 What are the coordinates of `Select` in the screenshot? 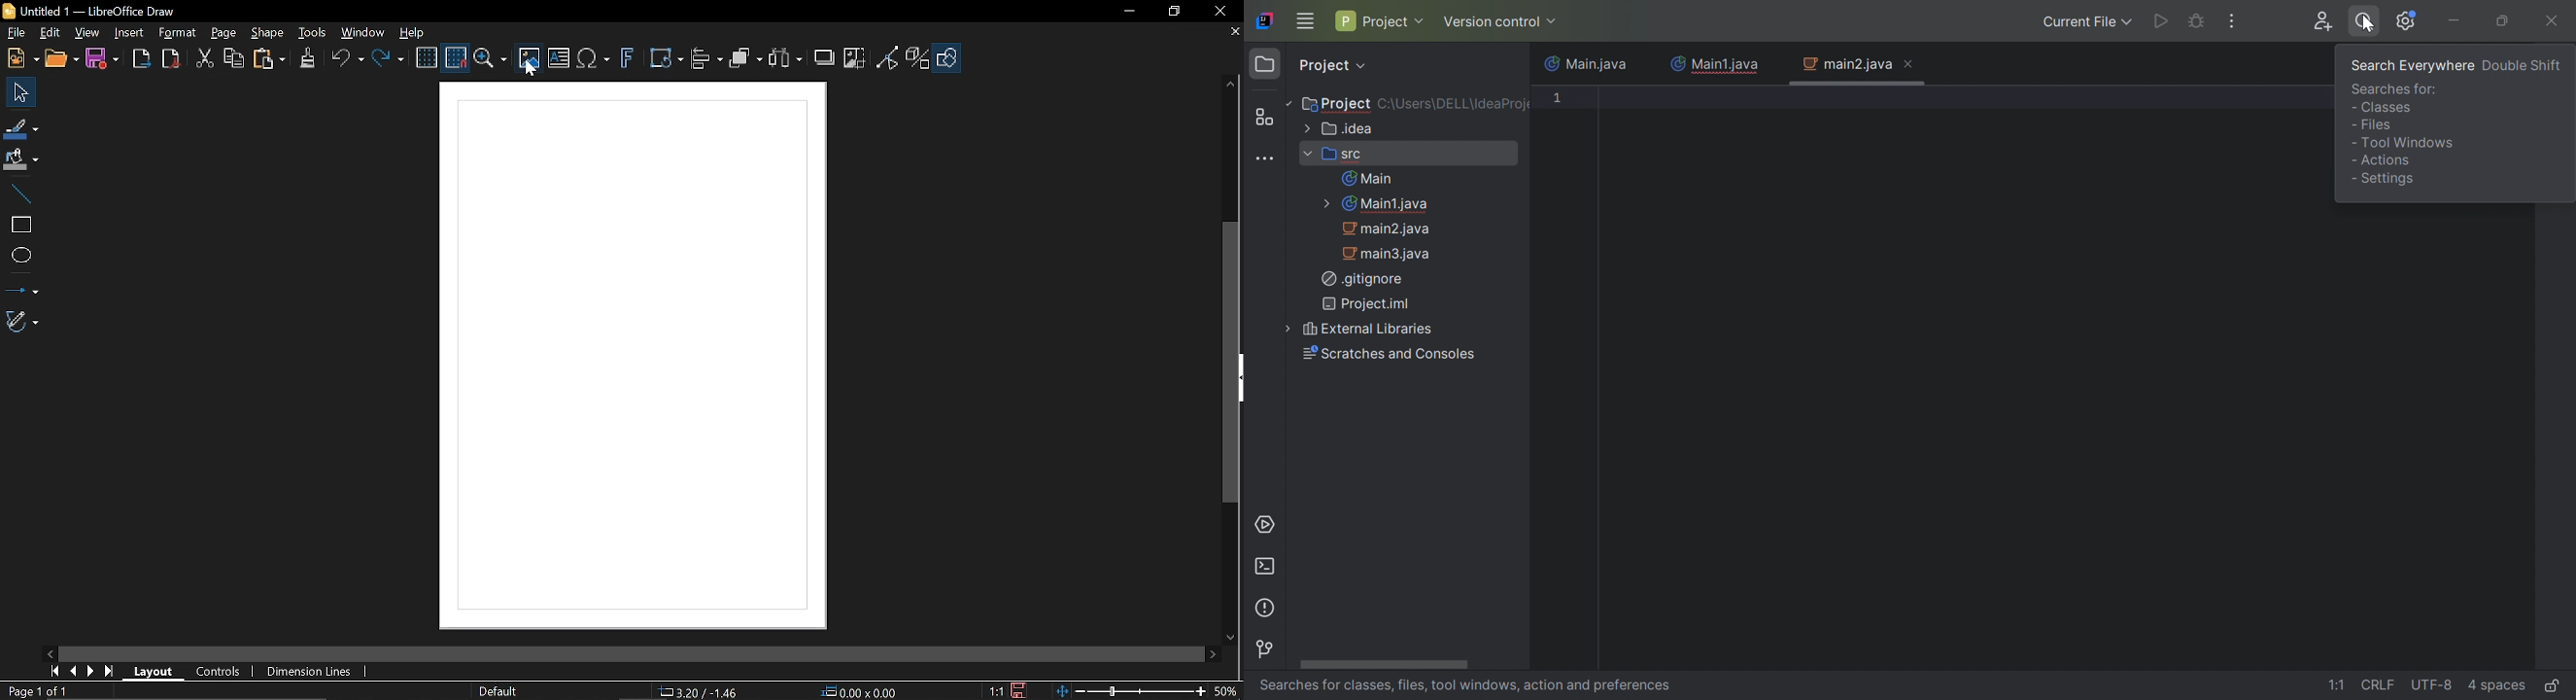 It's located at (18, 92).